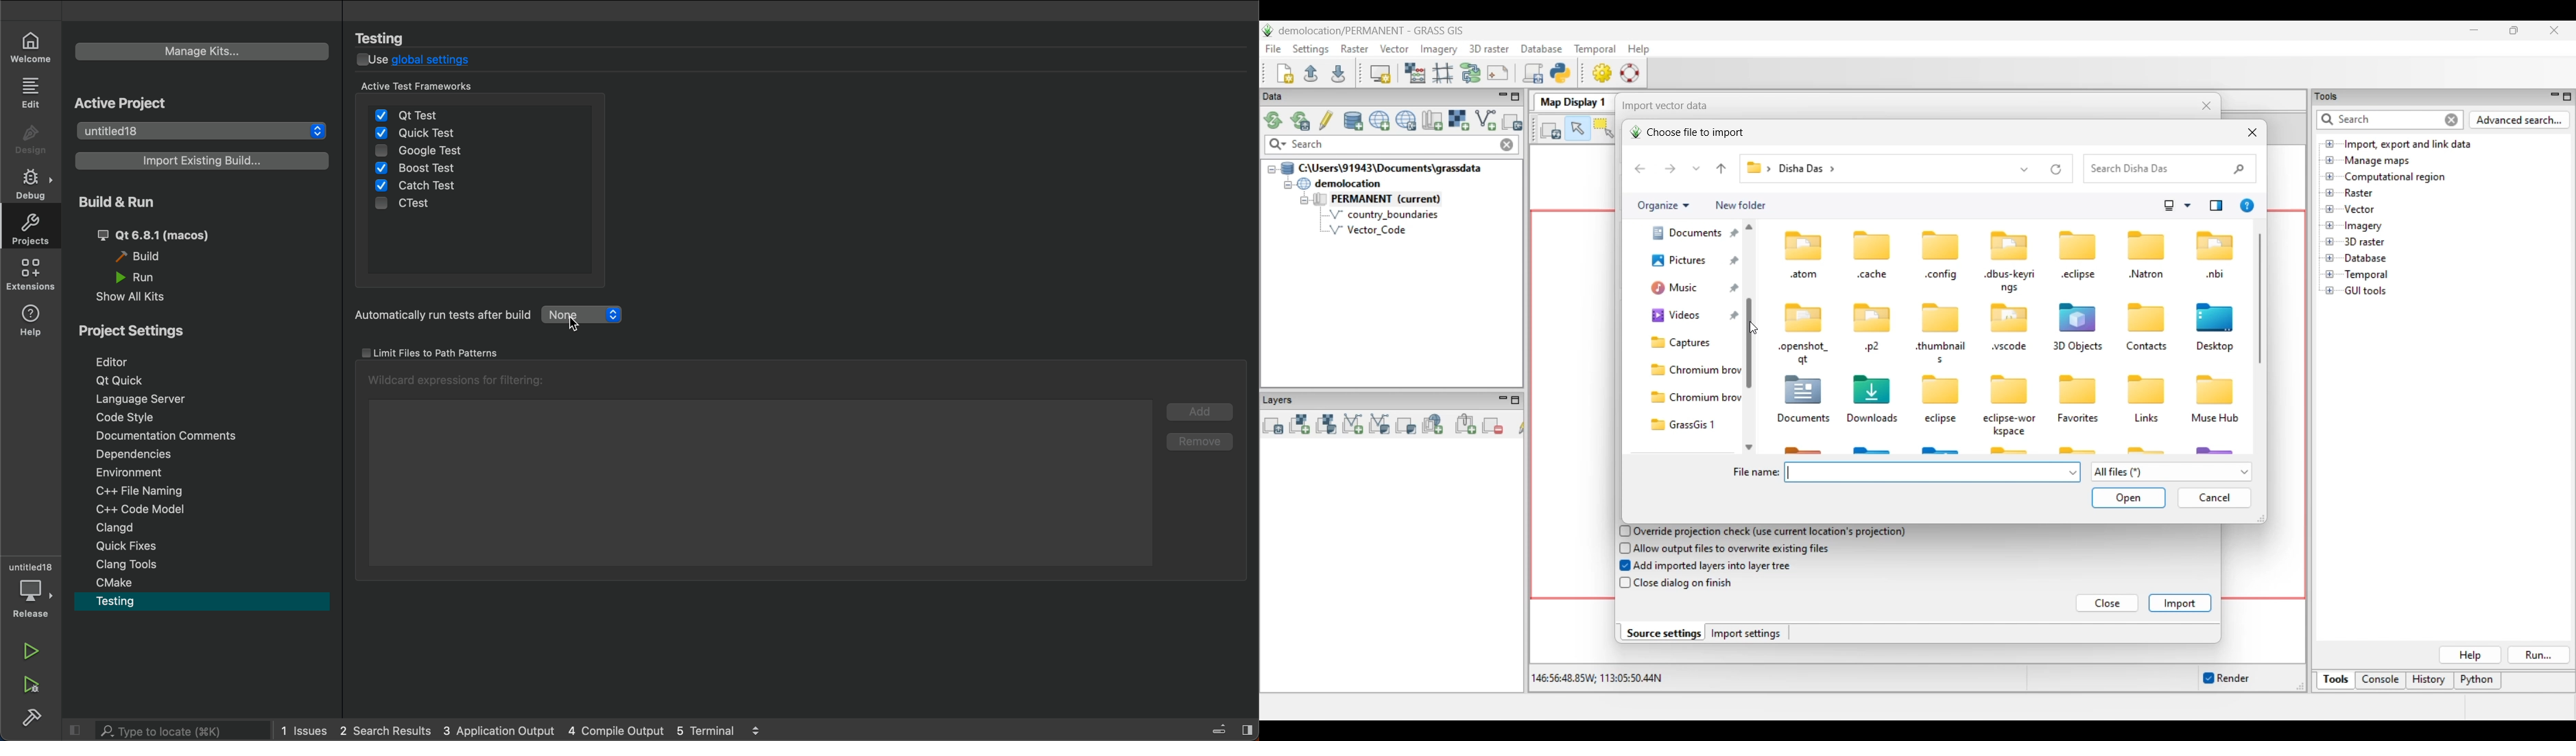  What do you see at coordinates (2147, 347) in the screenshot?
I see `Contacts` at bounding box center [2147, 347].